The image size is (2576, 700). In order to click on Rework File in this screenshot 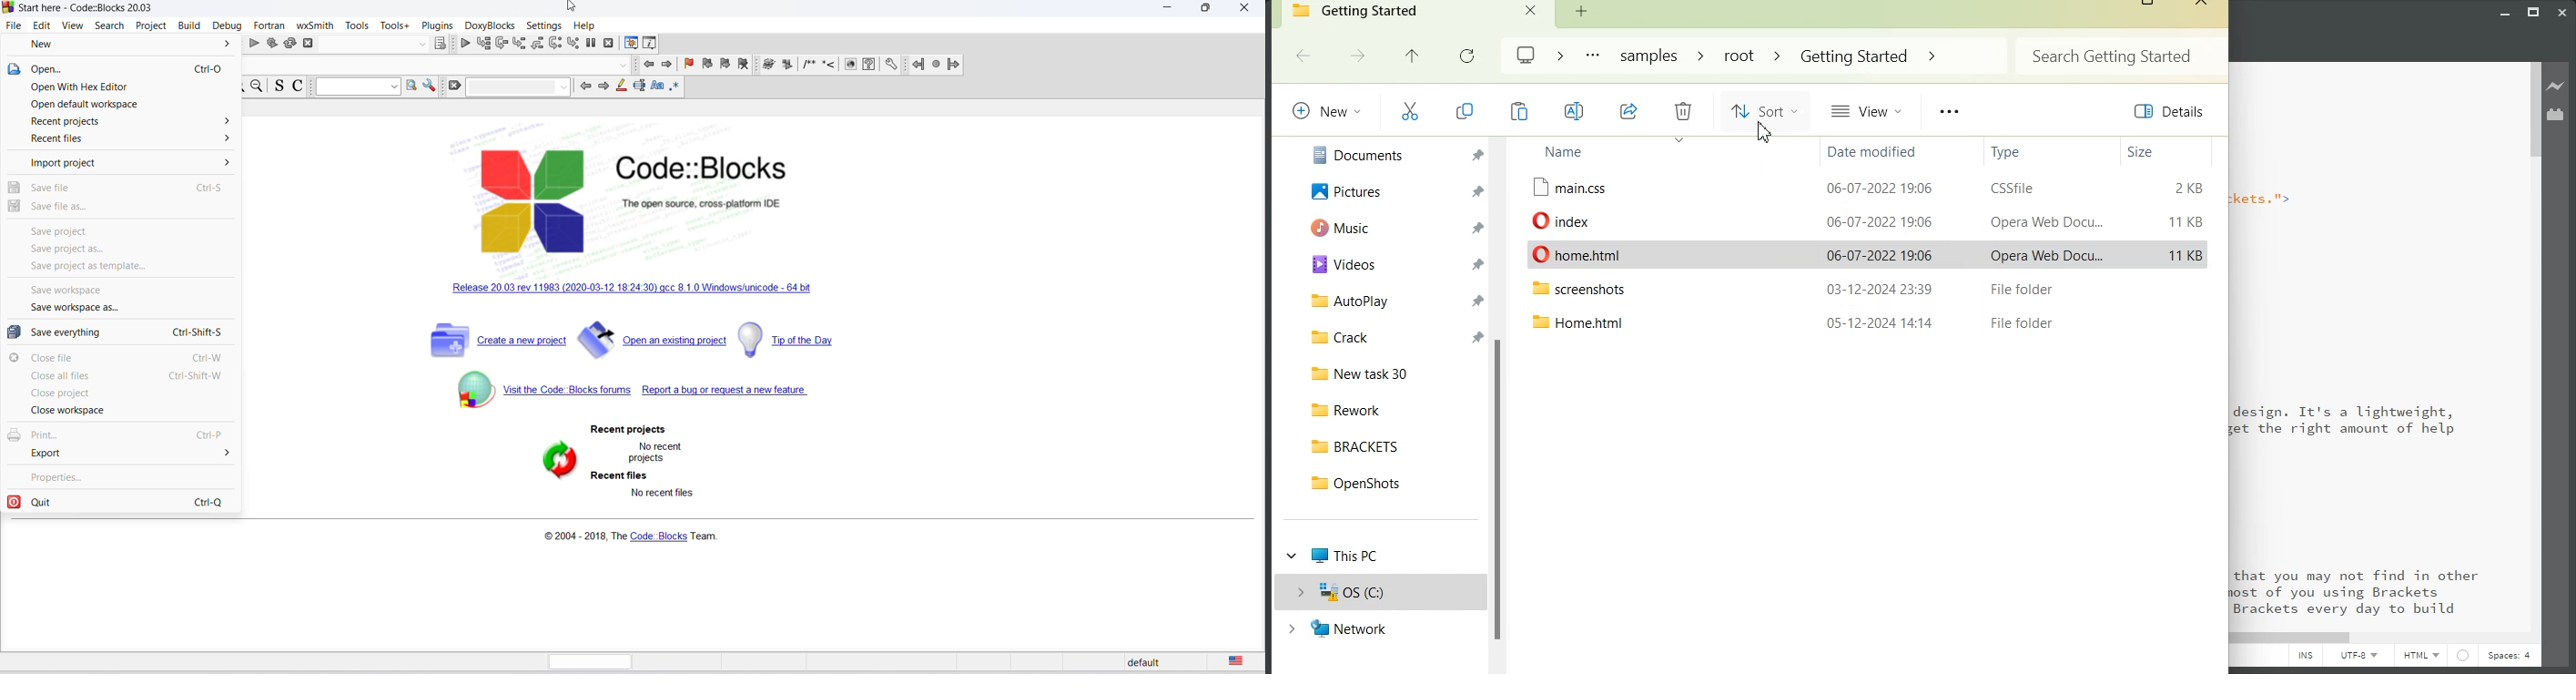, I will do `click(1391, 410)`.